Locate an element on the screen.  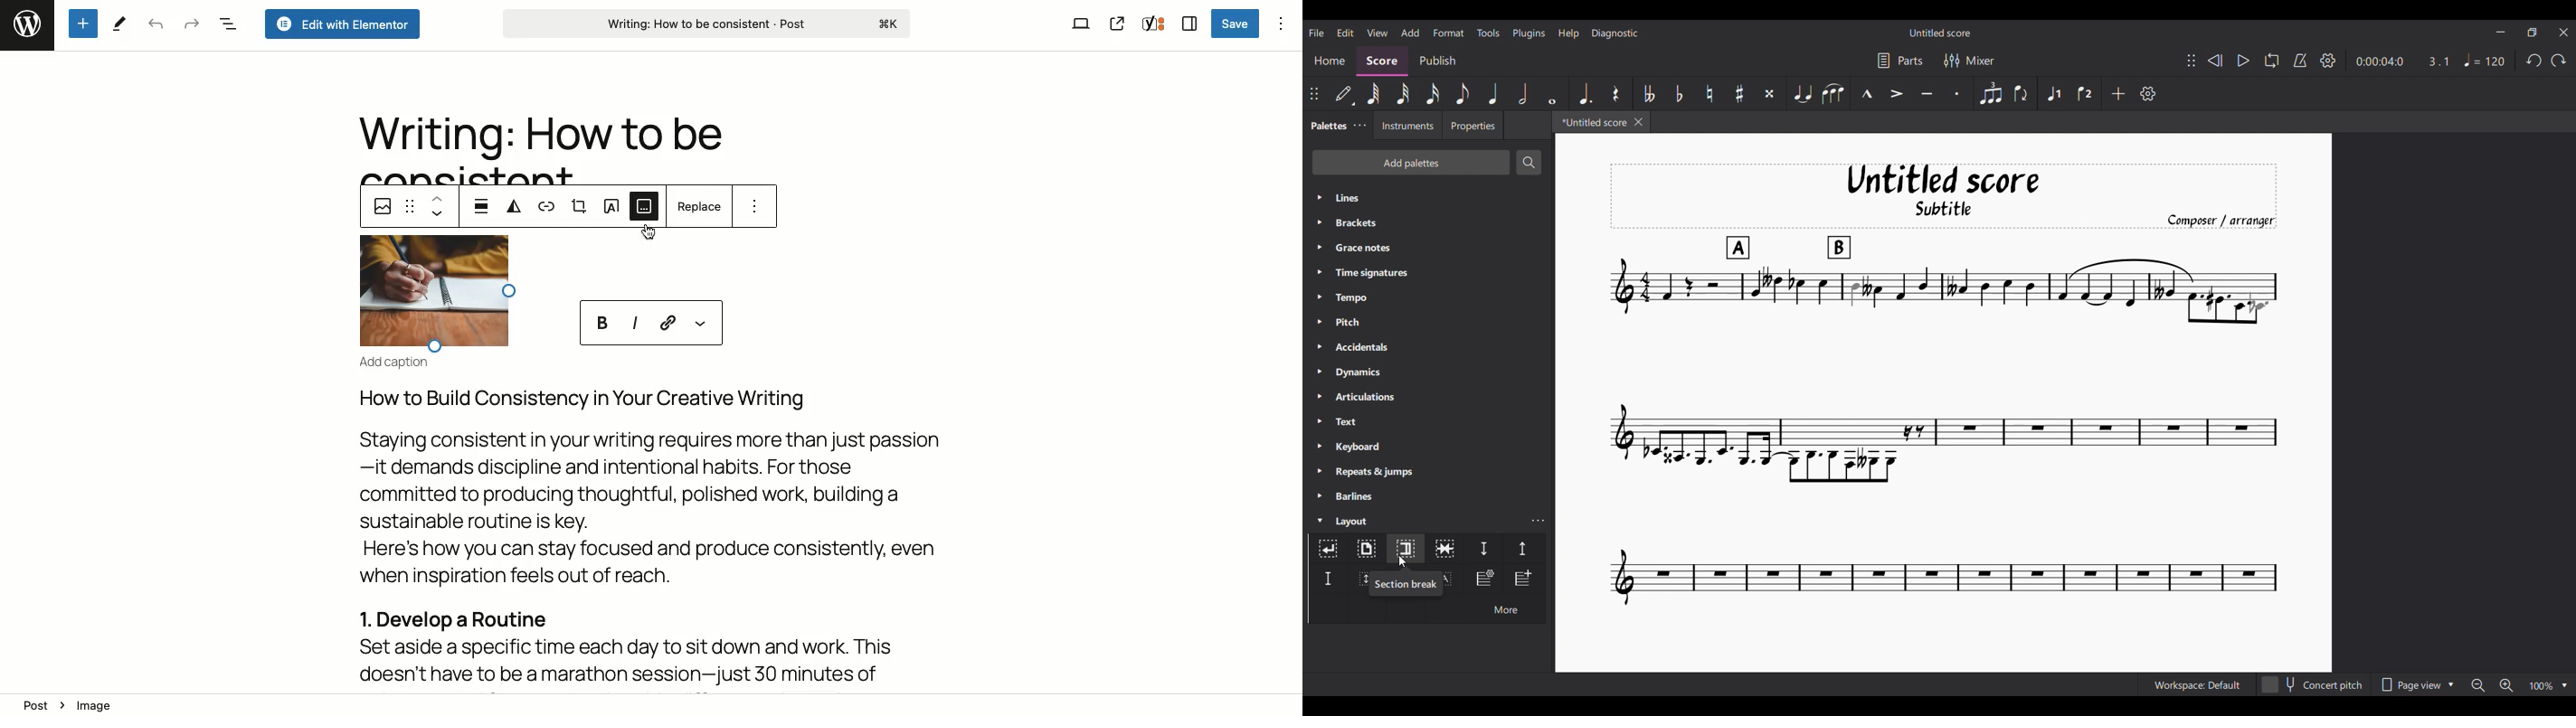
Search is located at coordinates (1527, 162).